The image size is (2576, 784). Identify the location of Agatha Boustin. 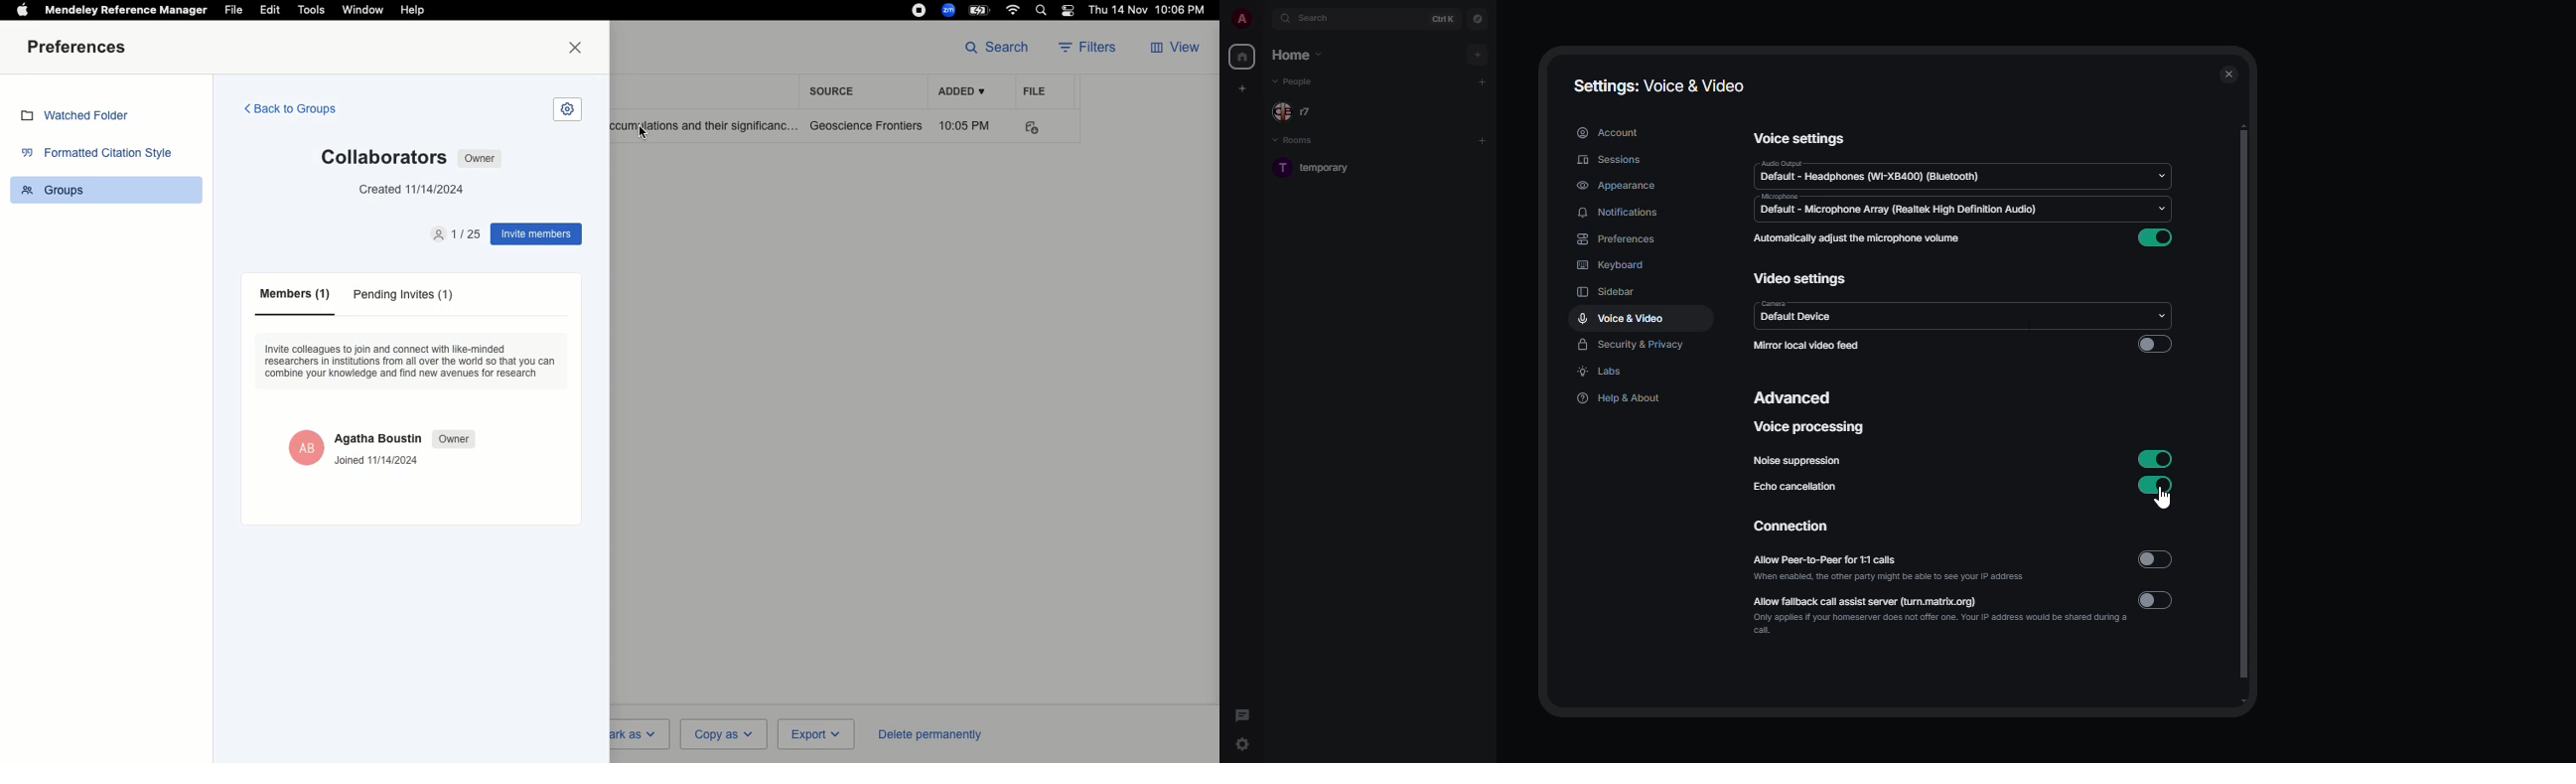
(380, 440).